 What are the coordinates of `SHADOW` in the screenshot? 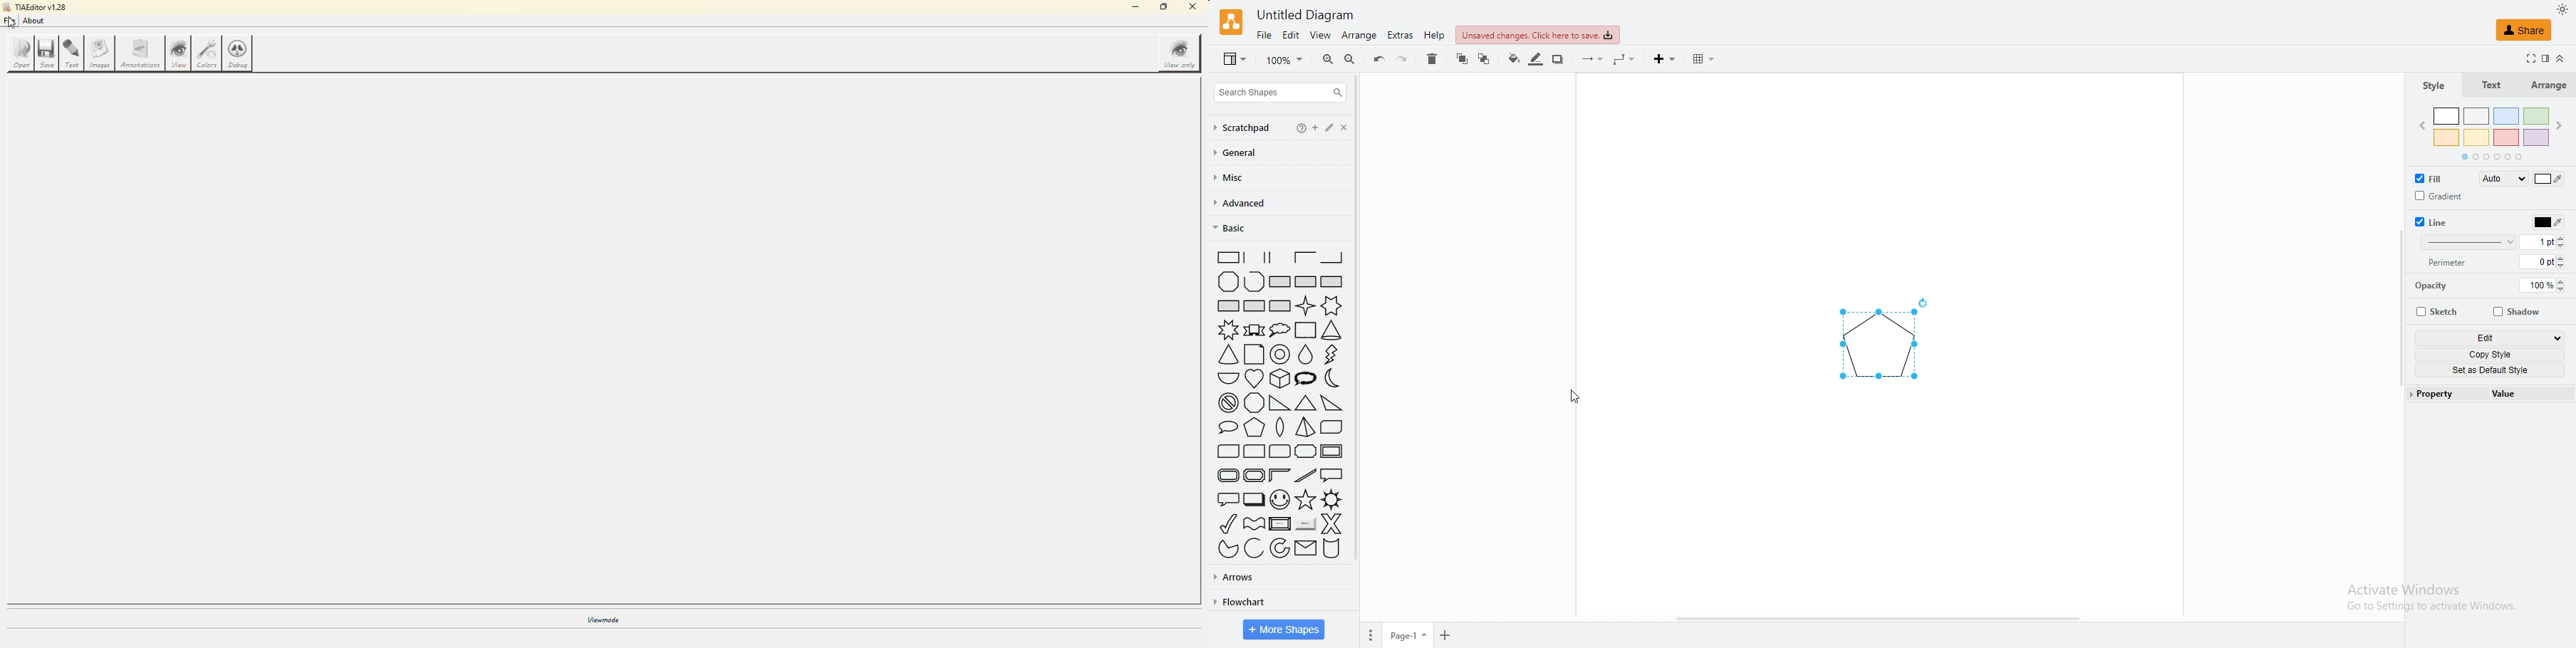 It's located at (1559, 60).